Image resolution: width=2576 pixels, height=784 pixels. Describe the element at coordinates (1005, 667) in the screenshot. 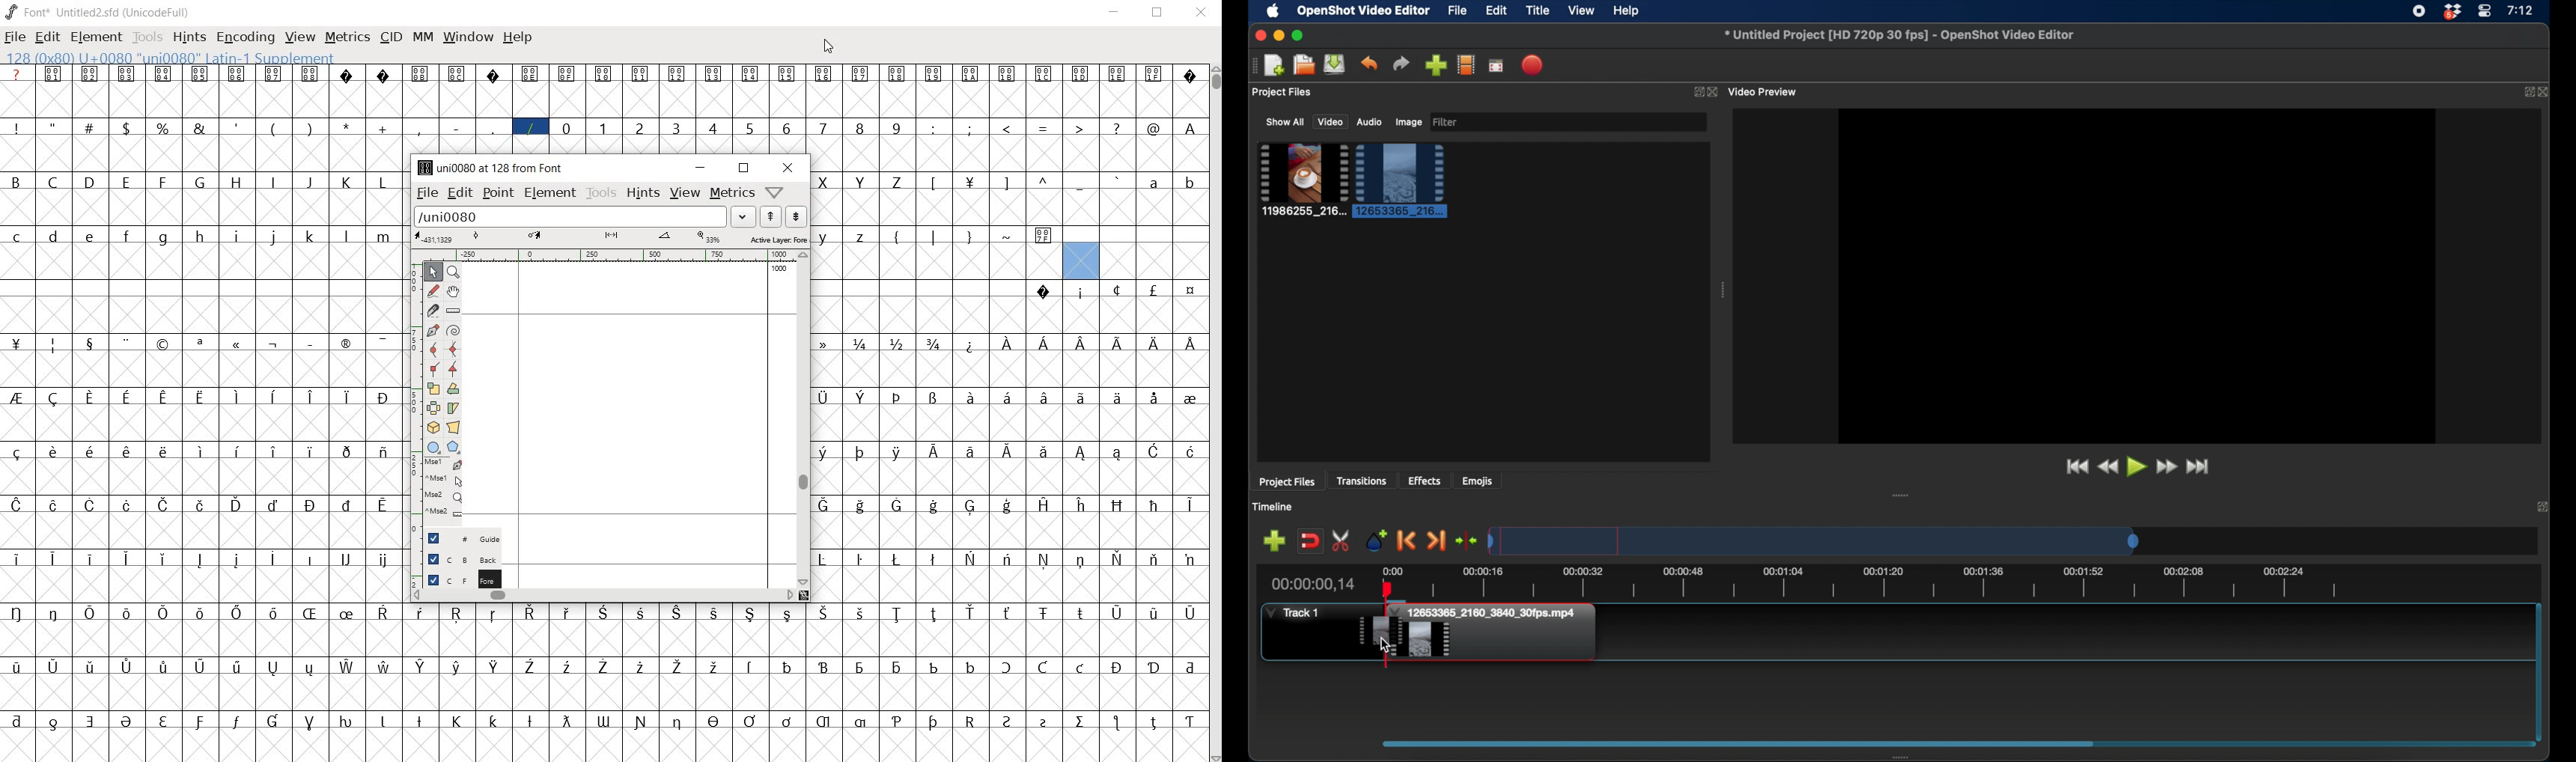

I see `glyph` at that location.